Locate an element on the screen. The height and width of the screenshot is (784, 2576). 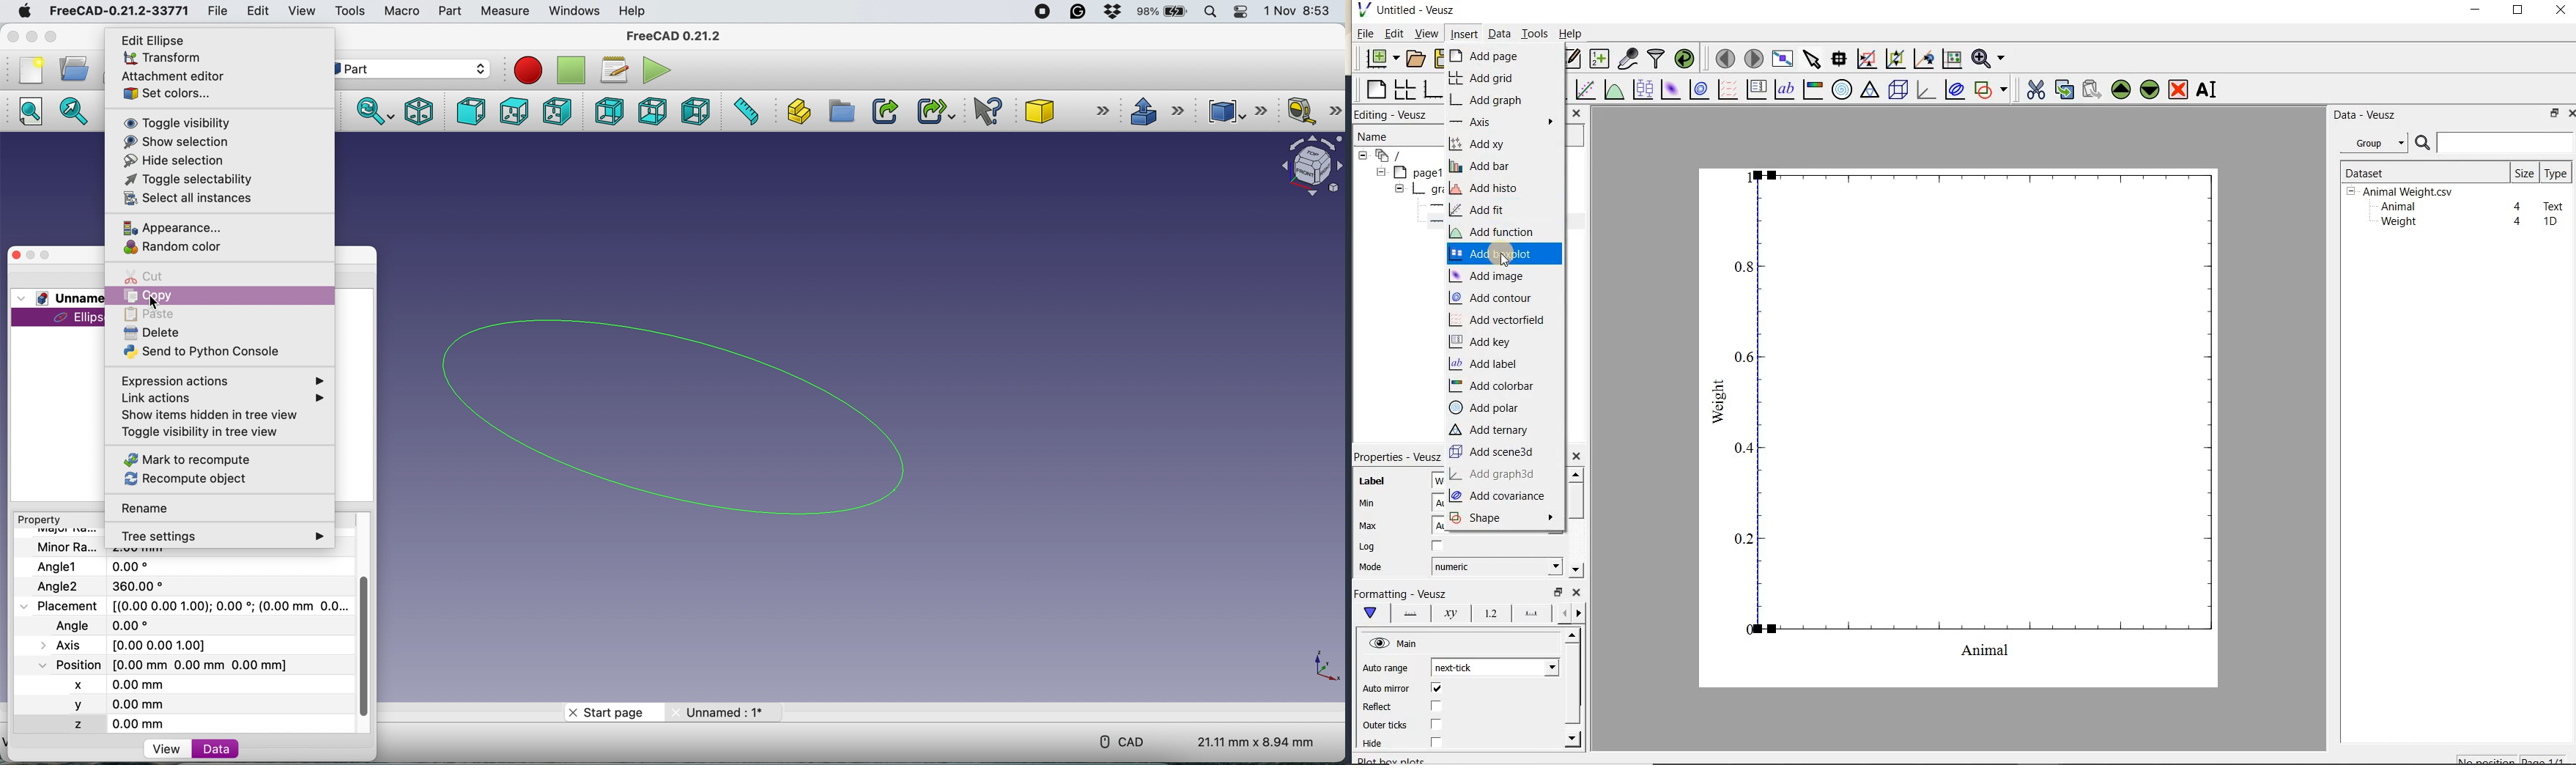
appearance is located at coordinates (175, 226).